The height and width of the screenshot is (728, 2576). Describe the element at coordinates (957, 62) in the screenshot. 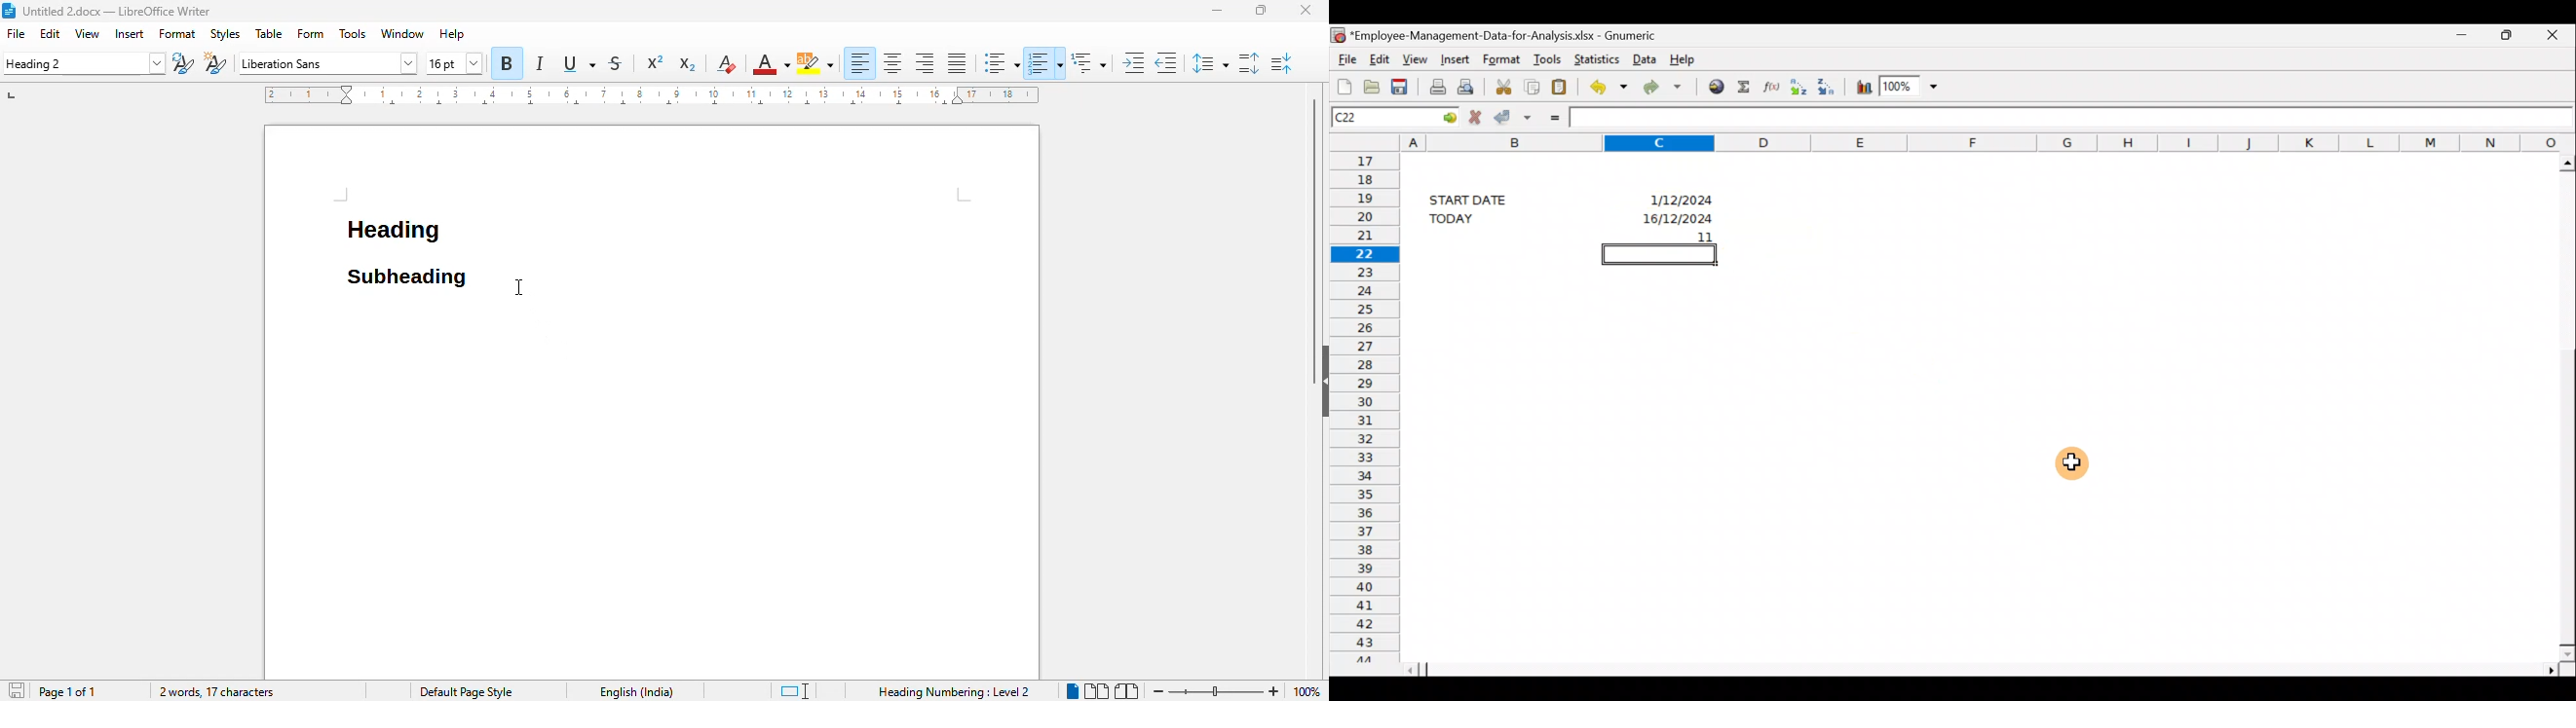

I see `justified` at that location.